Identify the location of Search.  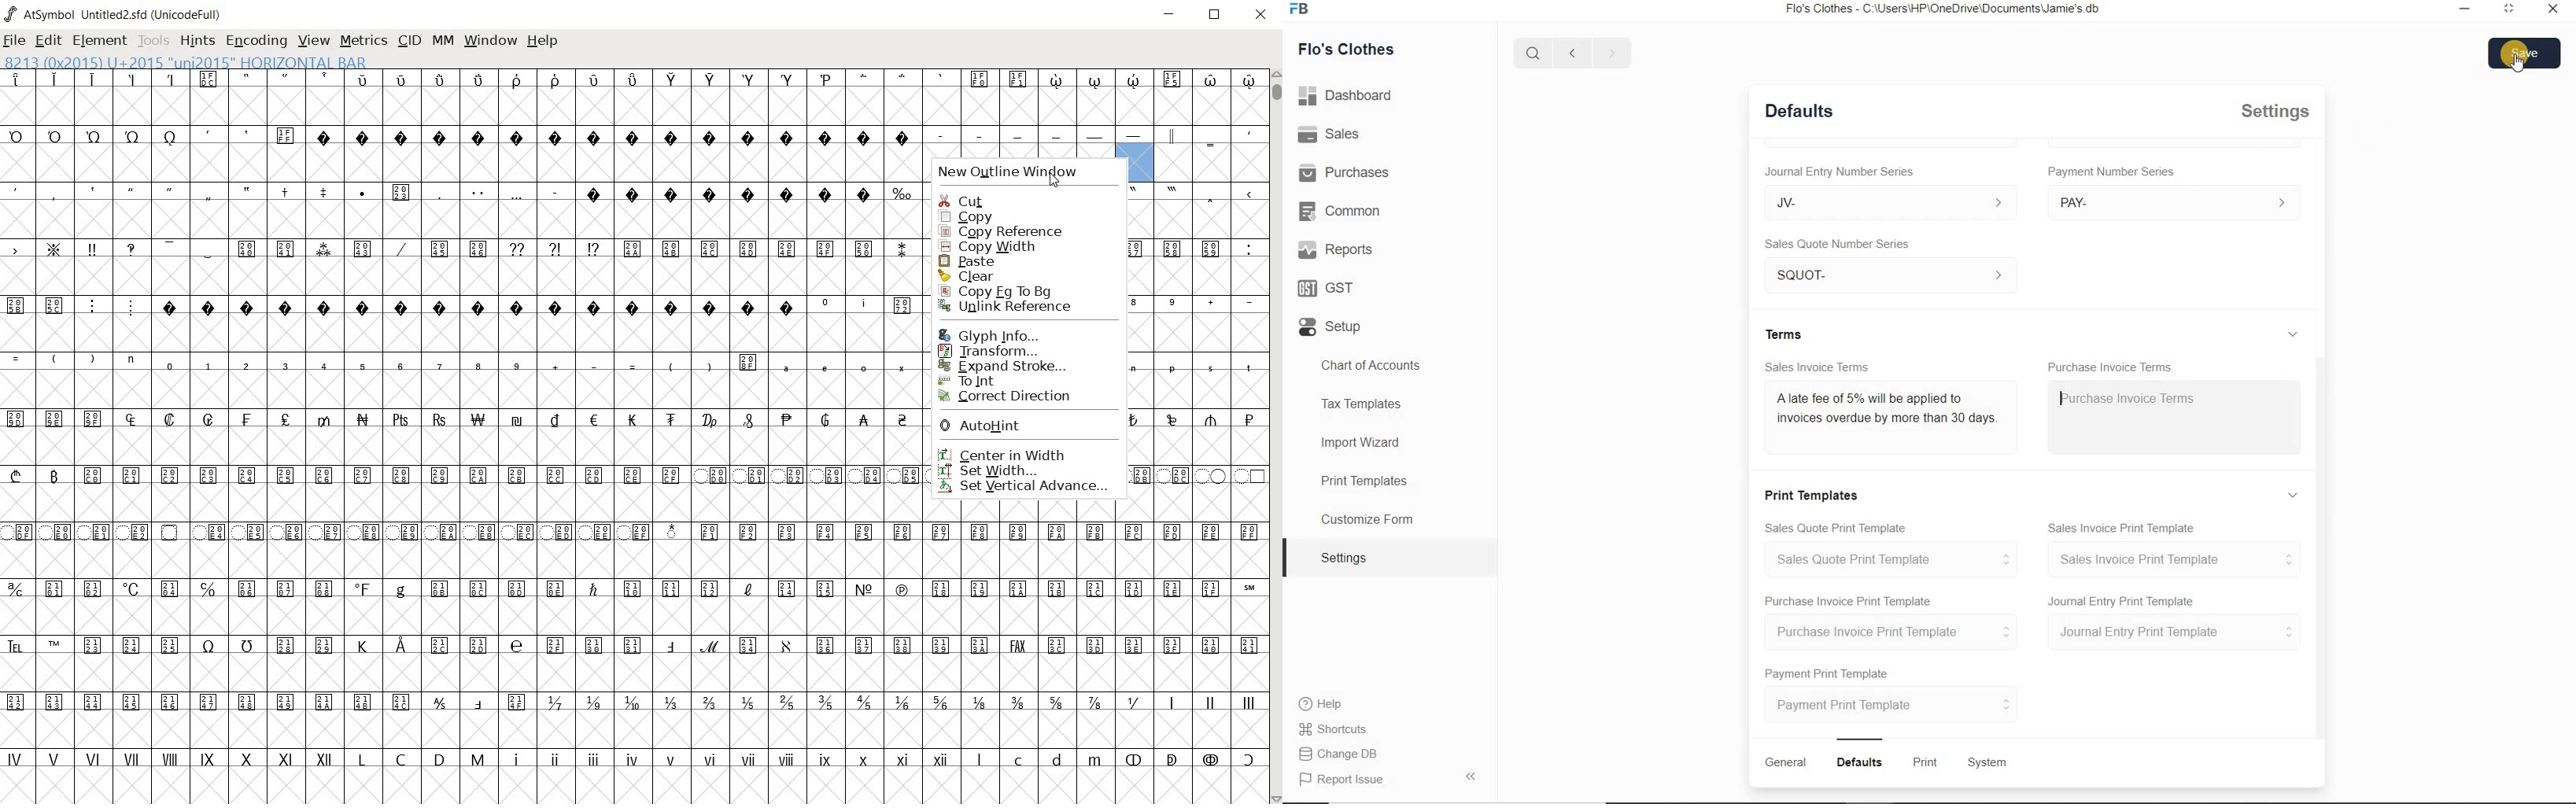
(1531, 51).